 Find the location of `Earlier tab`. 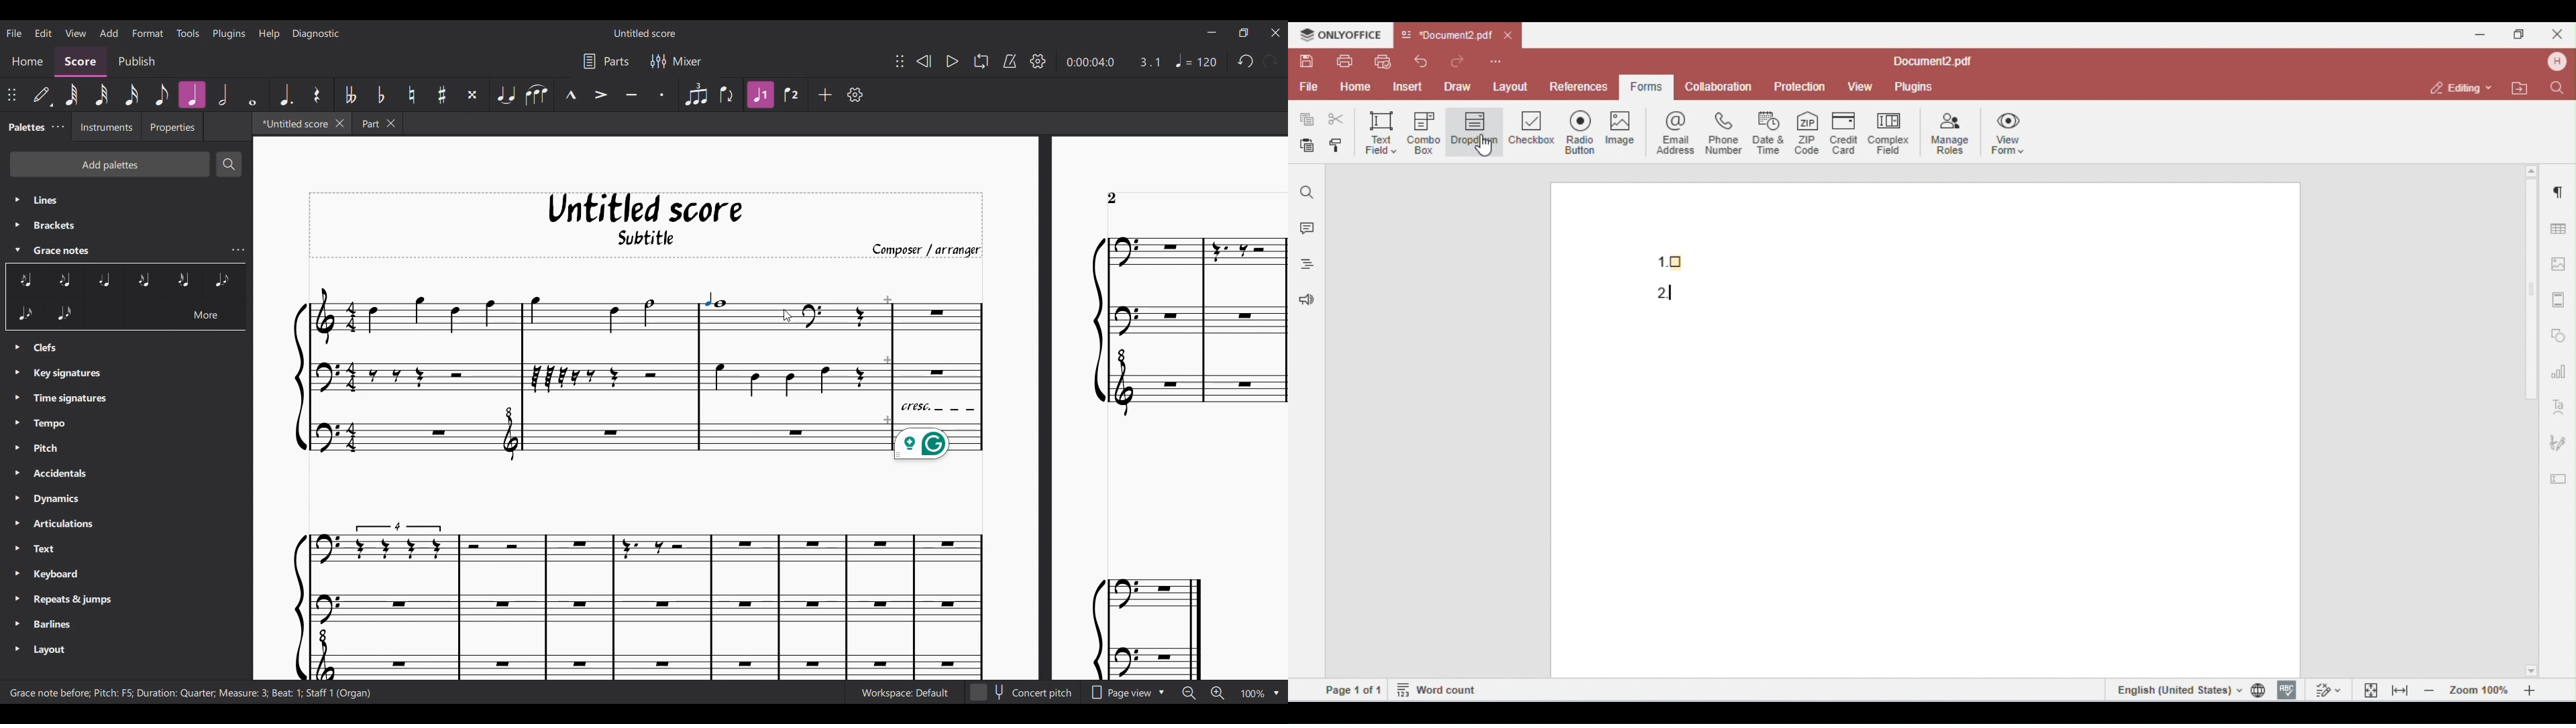

Earlier tab is located at coordinates (378, 123).